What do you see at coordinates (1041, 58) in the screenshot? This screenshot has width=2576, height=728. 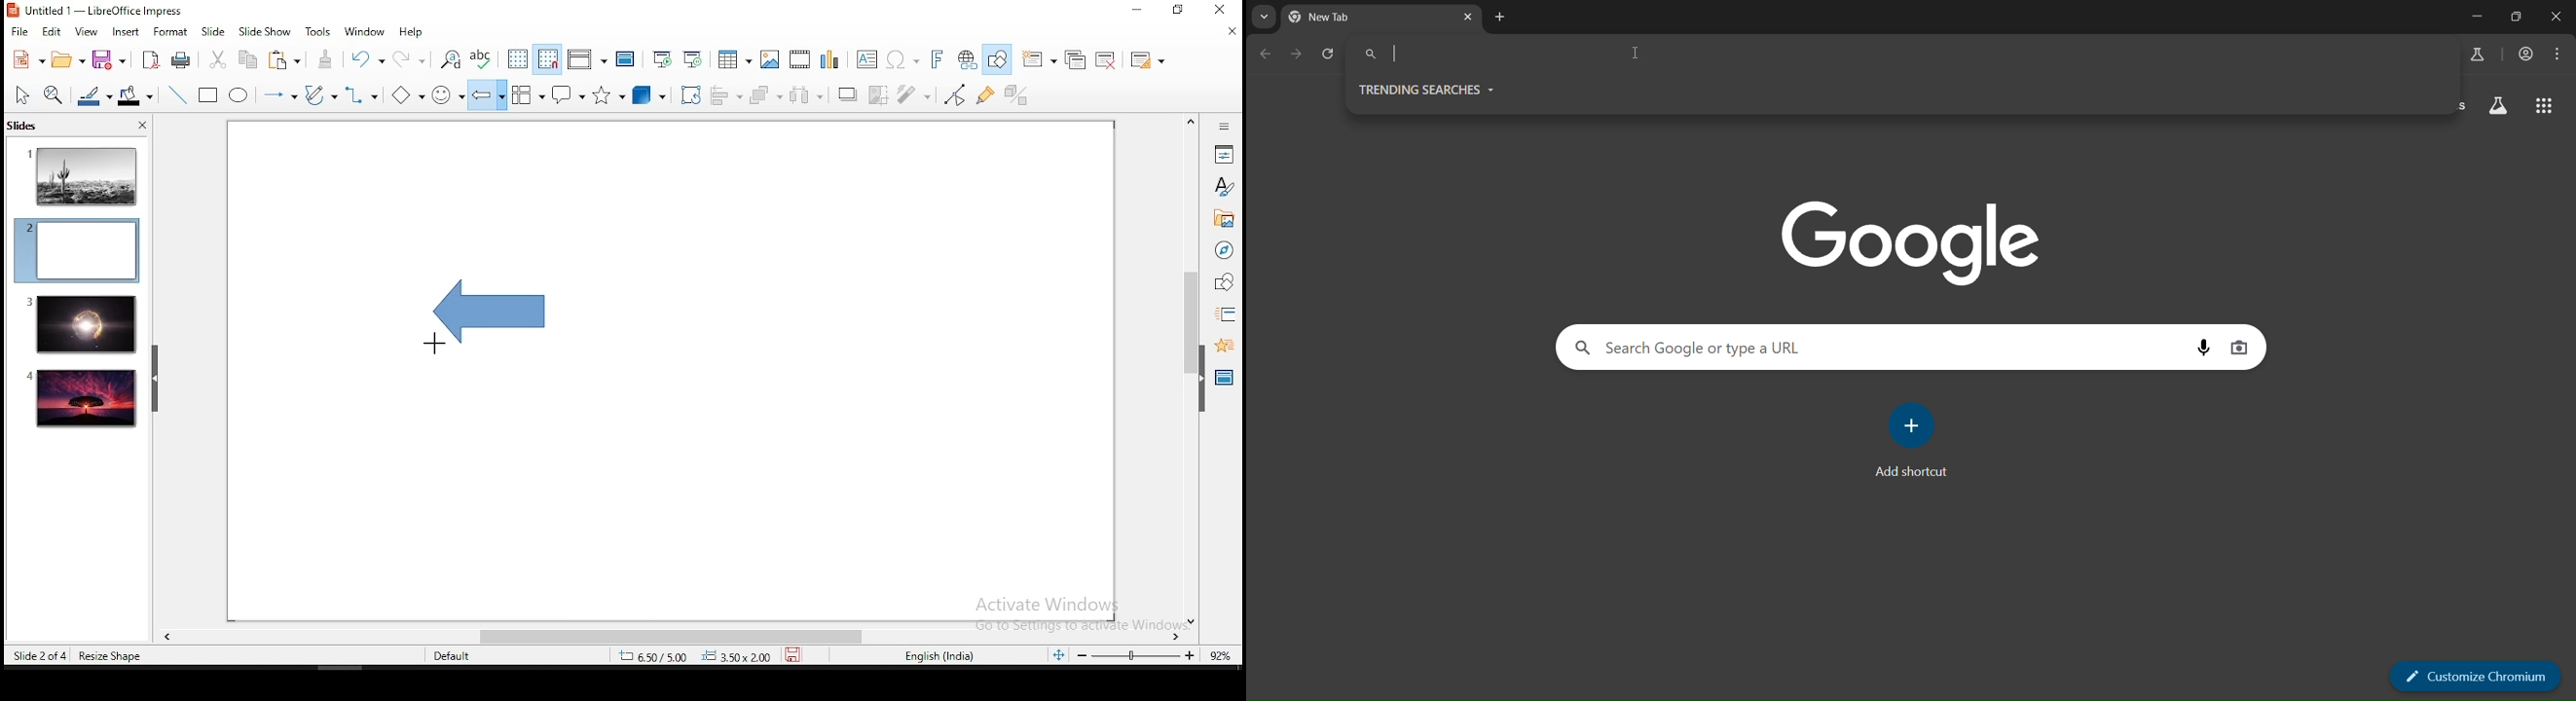 I see `new slide` at bounding box center [1041, 58].